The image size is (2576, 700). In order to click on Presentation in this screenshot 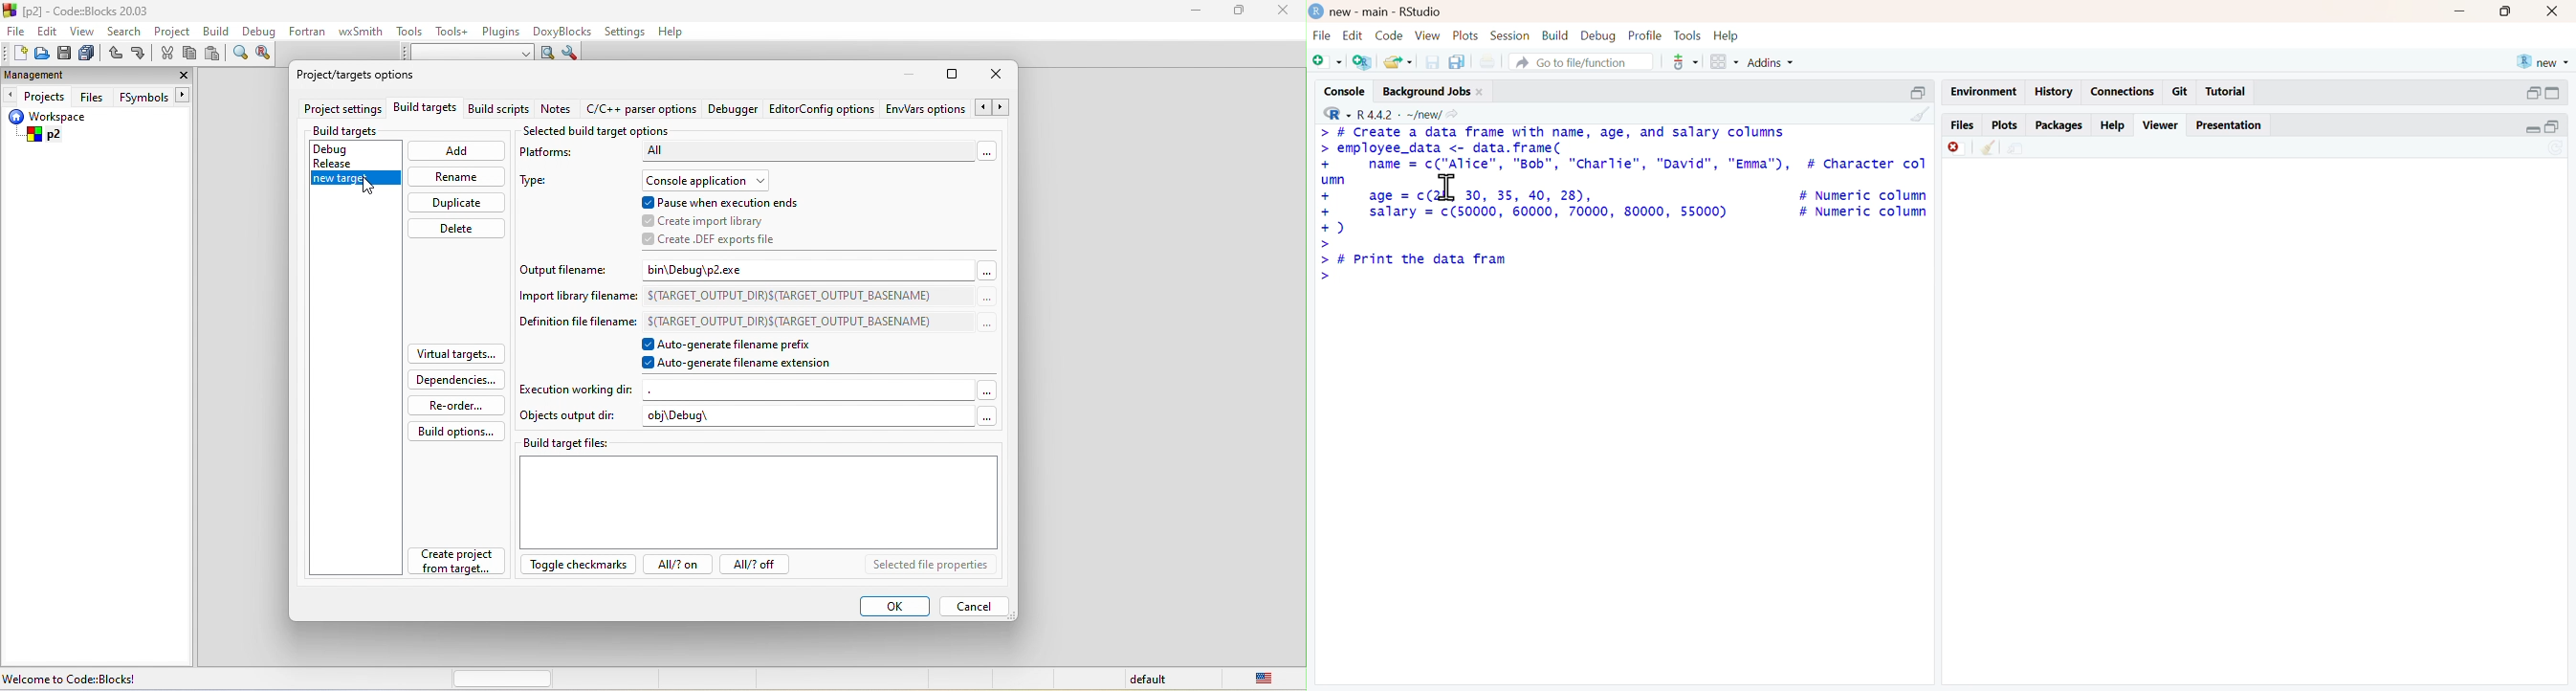, I will do `click(2229, 125)`.